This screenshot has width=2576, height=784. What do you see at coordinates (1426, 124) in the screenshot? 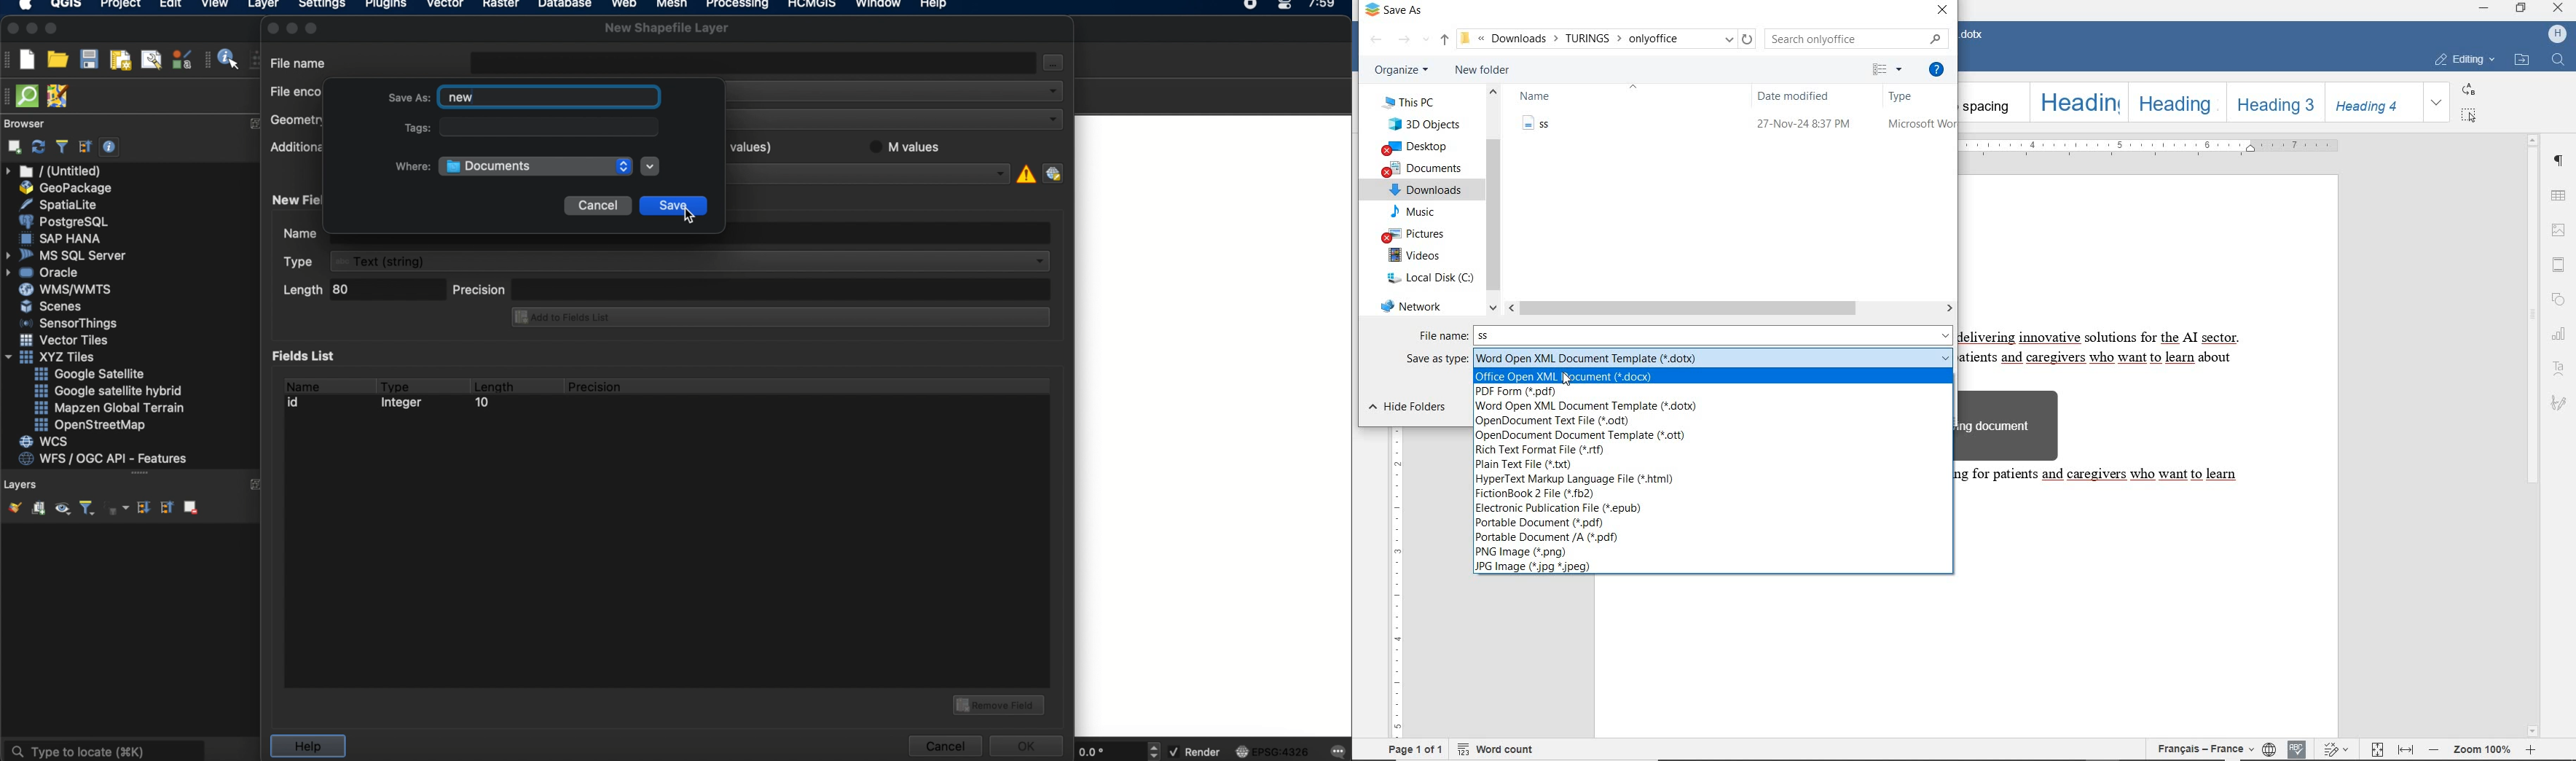
I see `3D OBJECTS` at bounding box center [1426, 124].